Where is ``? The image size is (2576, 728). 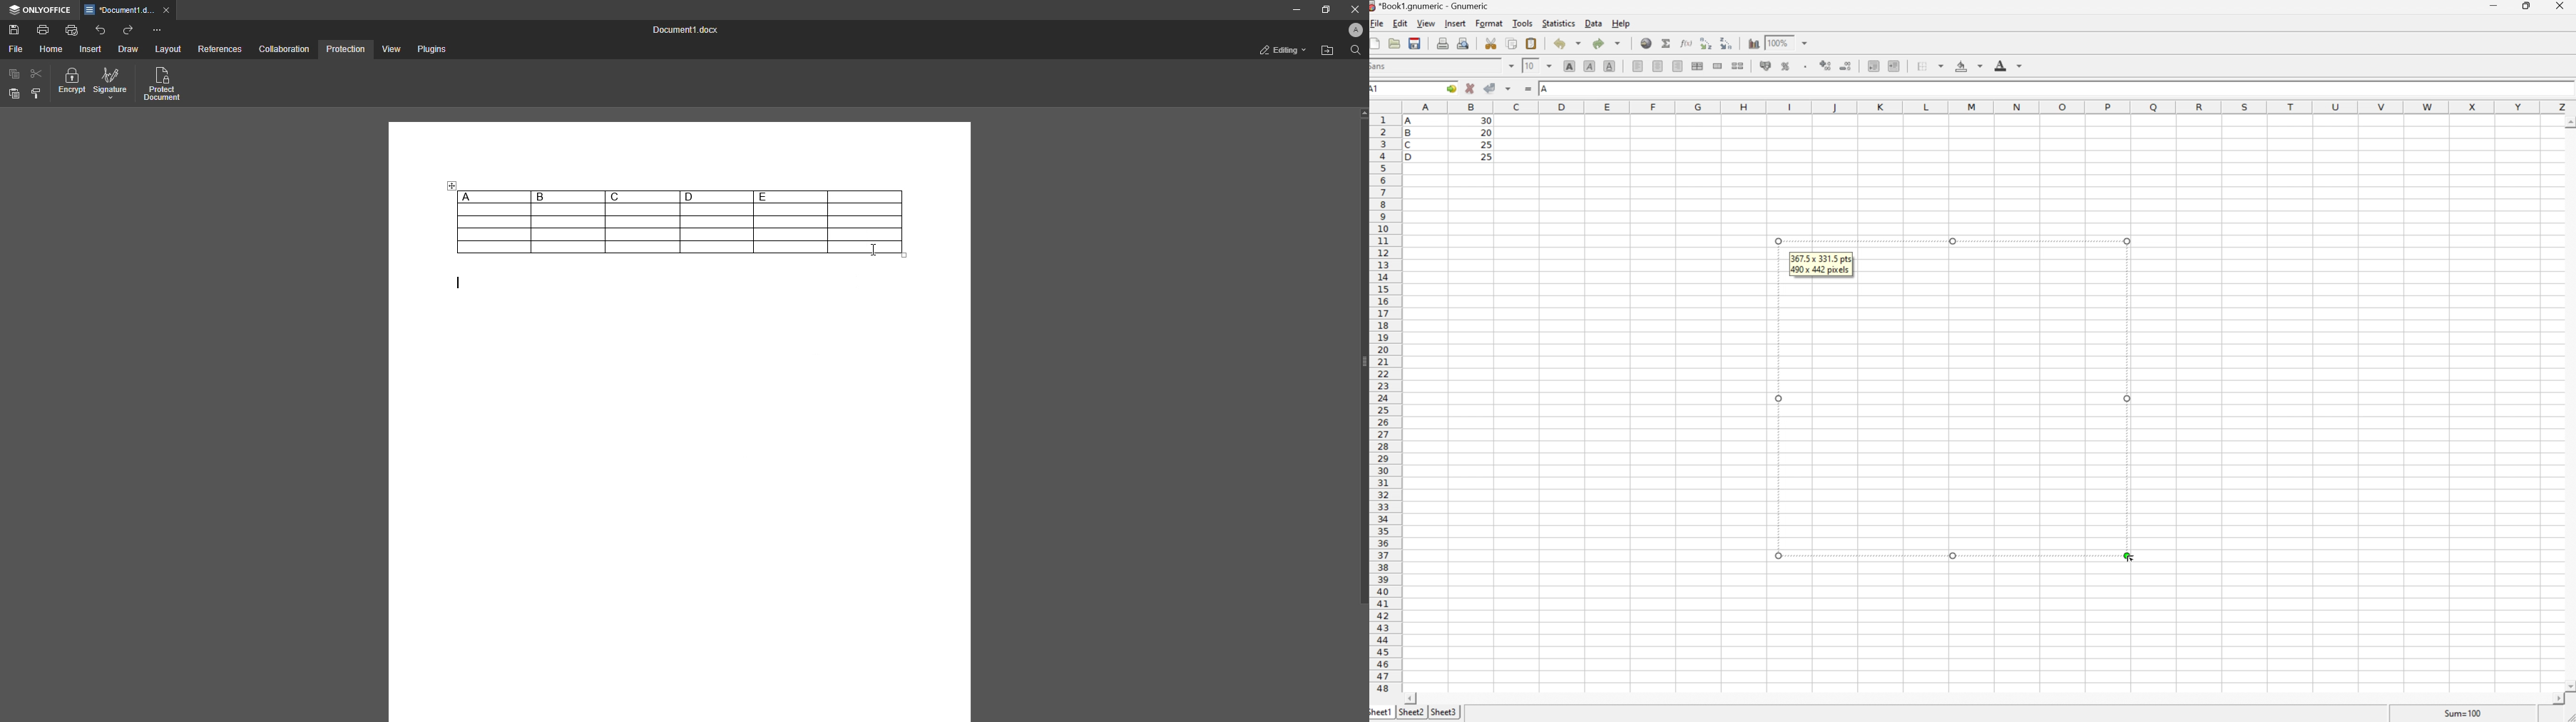  is located at coordinates (2128, 400).